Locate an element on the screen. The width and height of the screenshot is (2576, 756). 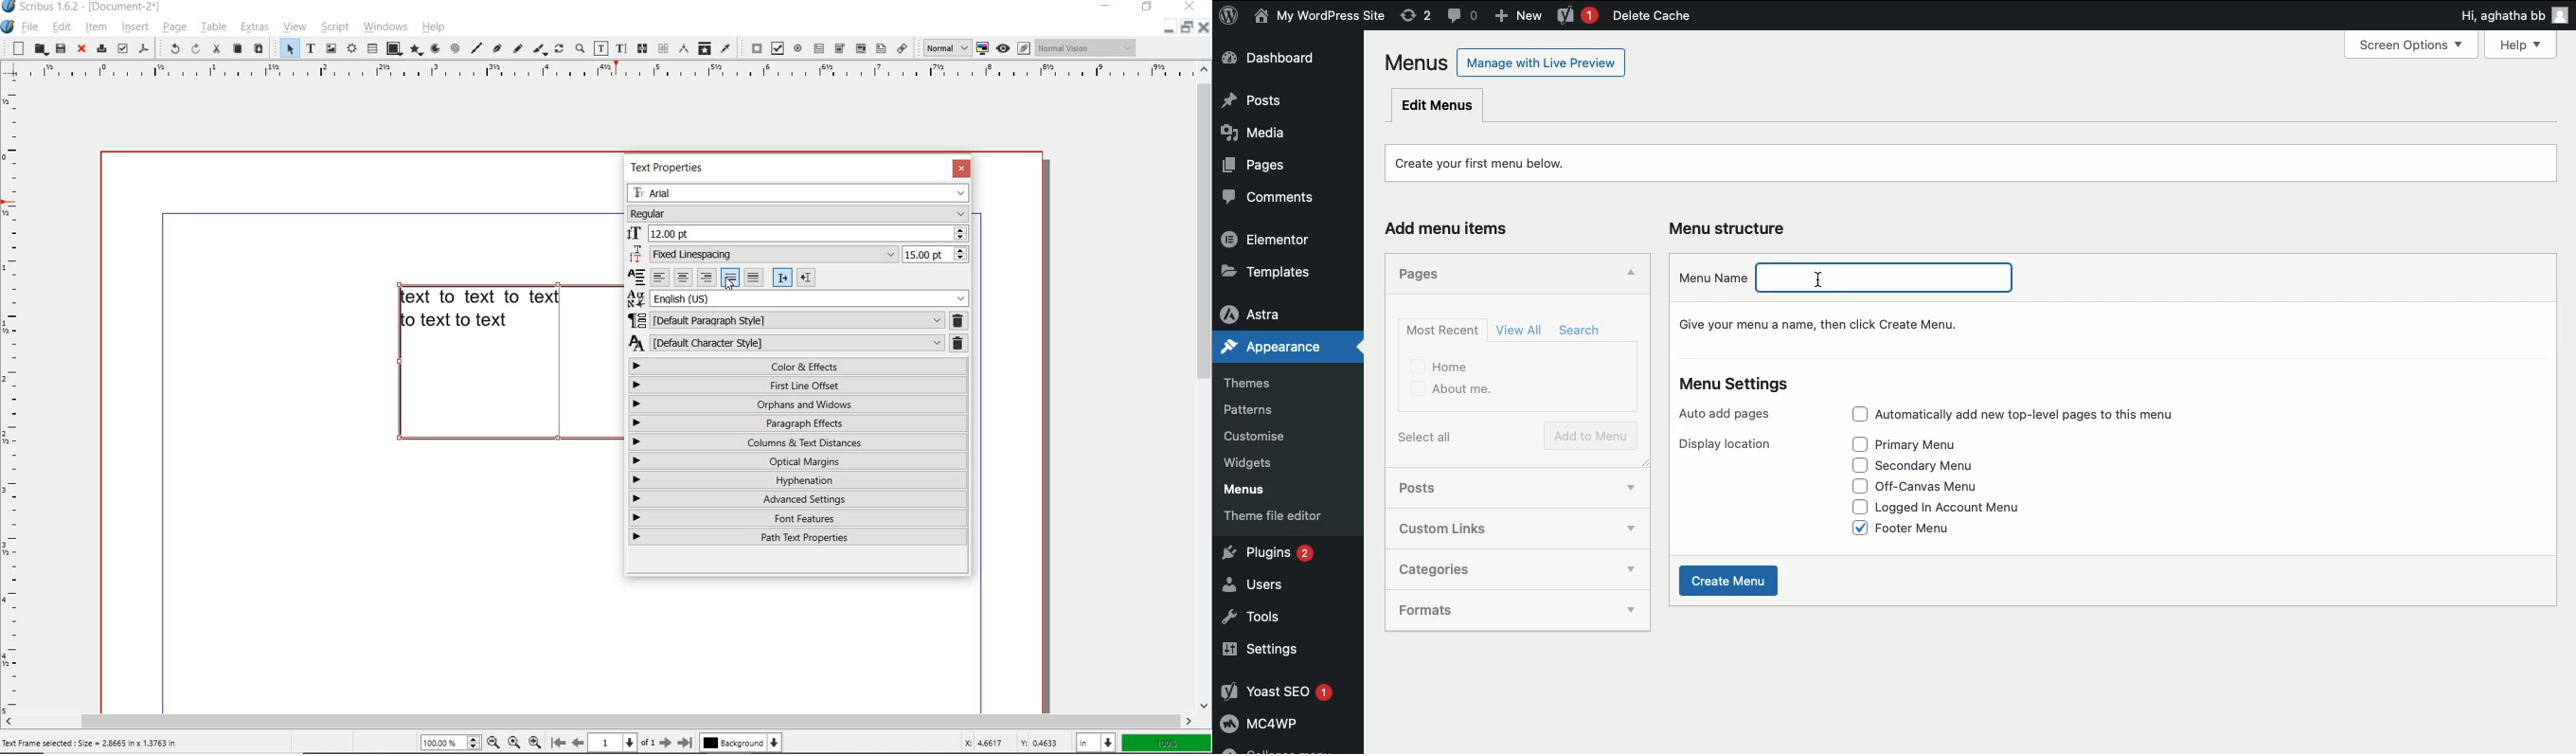
Menu settings is located at coordinates (1735, 386).